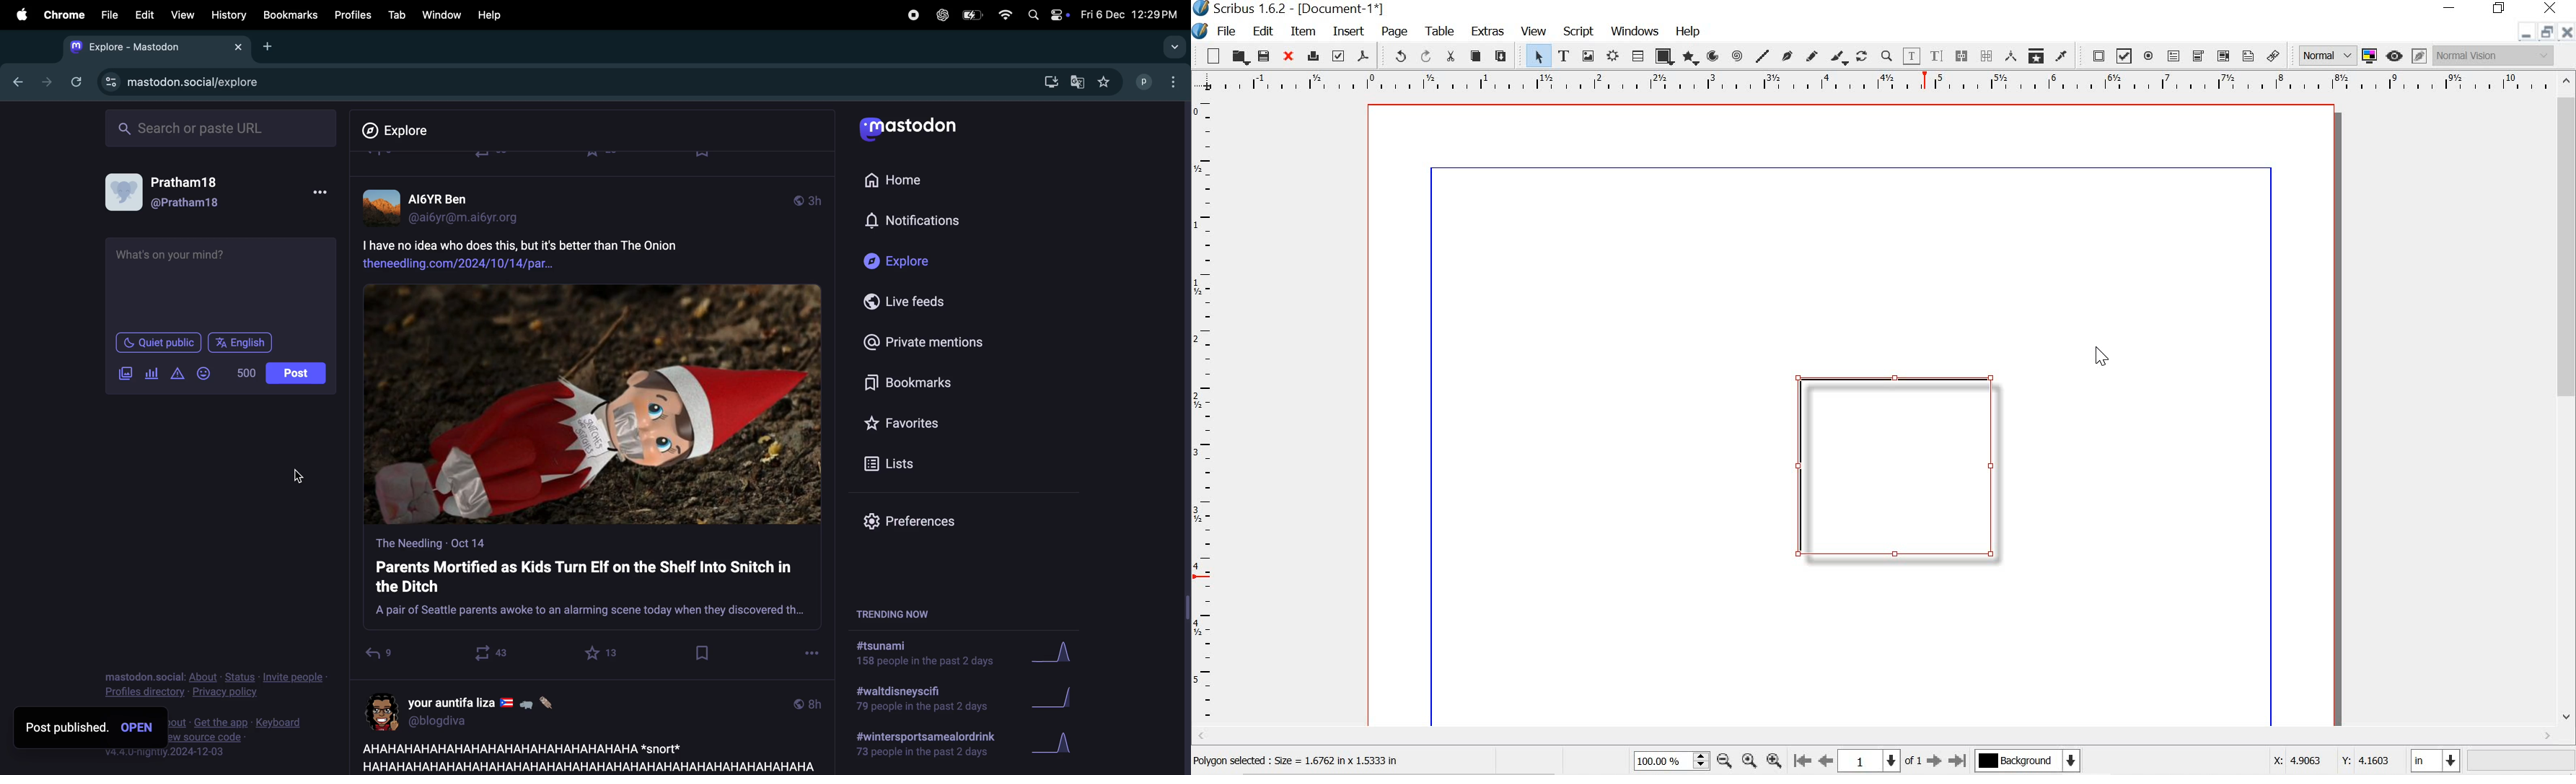 The height and width of the screenshot is (784, 2576). I want to click on pdf list box, so click(2222, 56).